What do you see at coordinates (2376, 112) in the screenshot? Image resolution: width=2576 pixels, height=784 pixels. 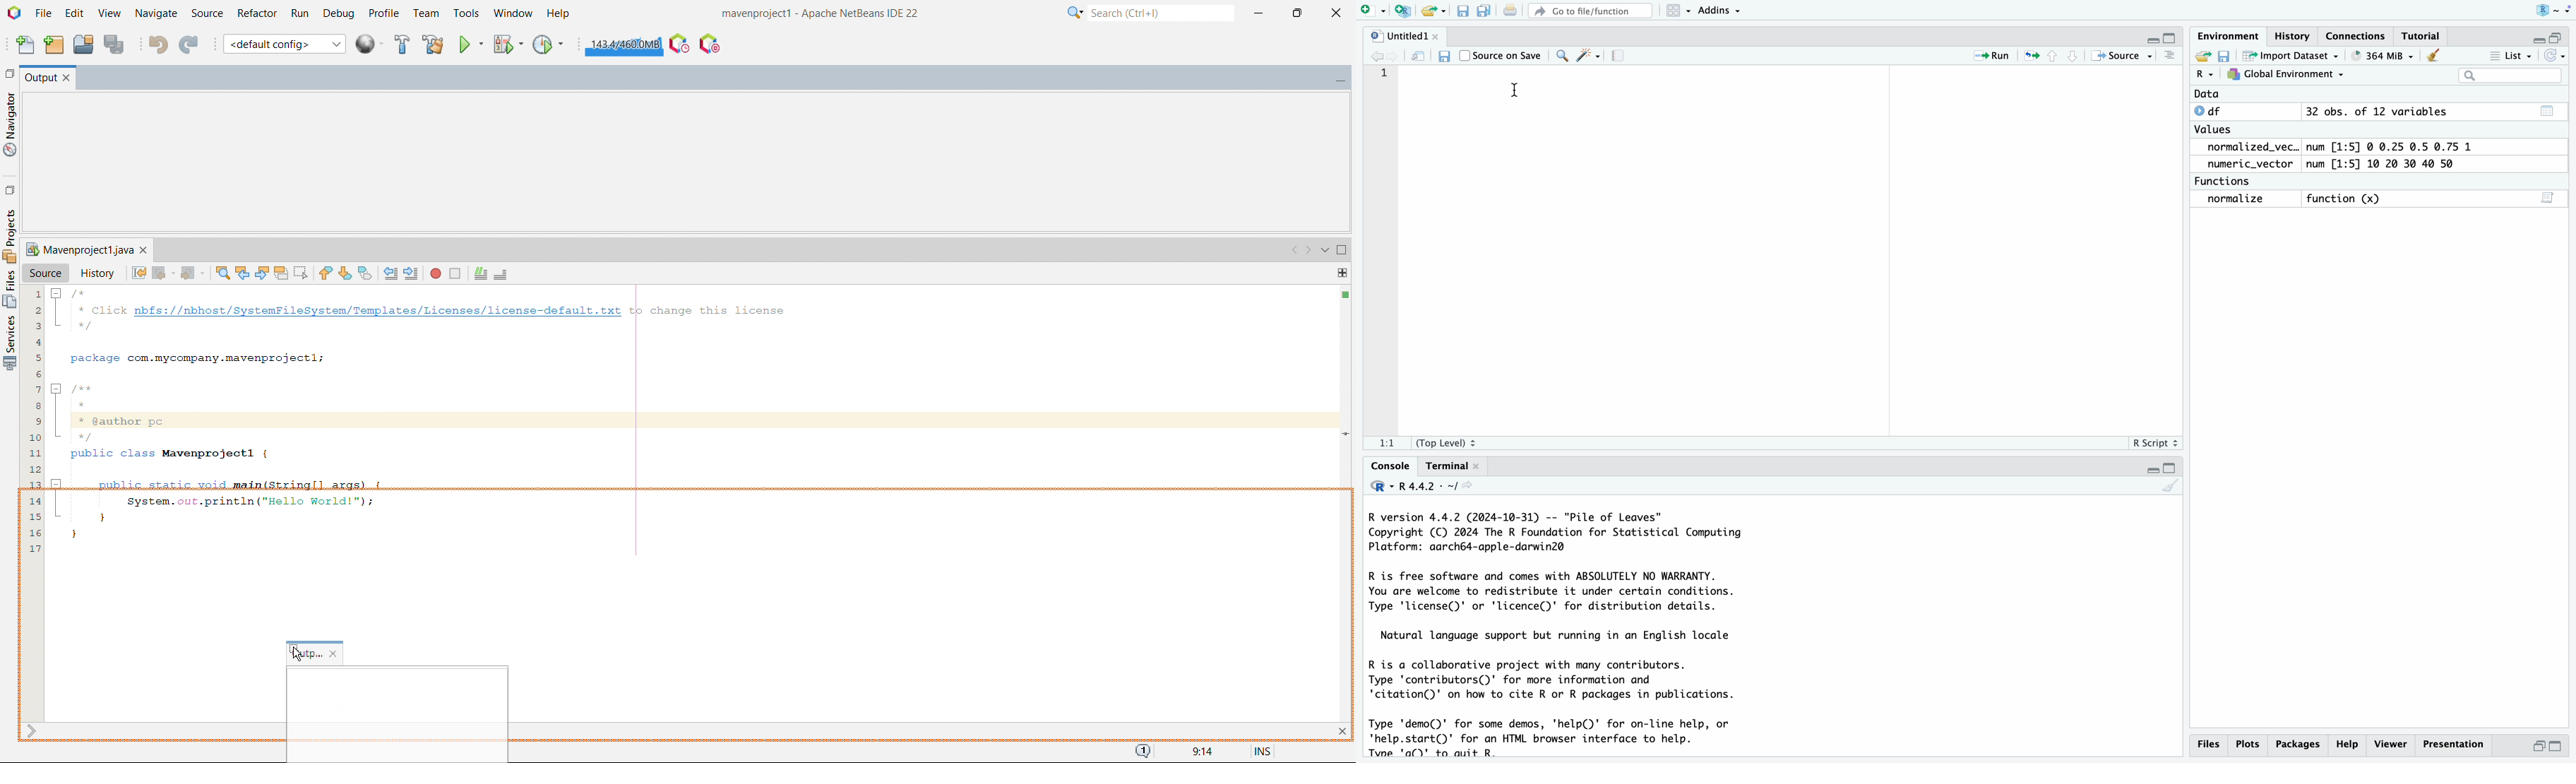 I see `32 obs. of 12 variables` at bounding box center [2376, 112].